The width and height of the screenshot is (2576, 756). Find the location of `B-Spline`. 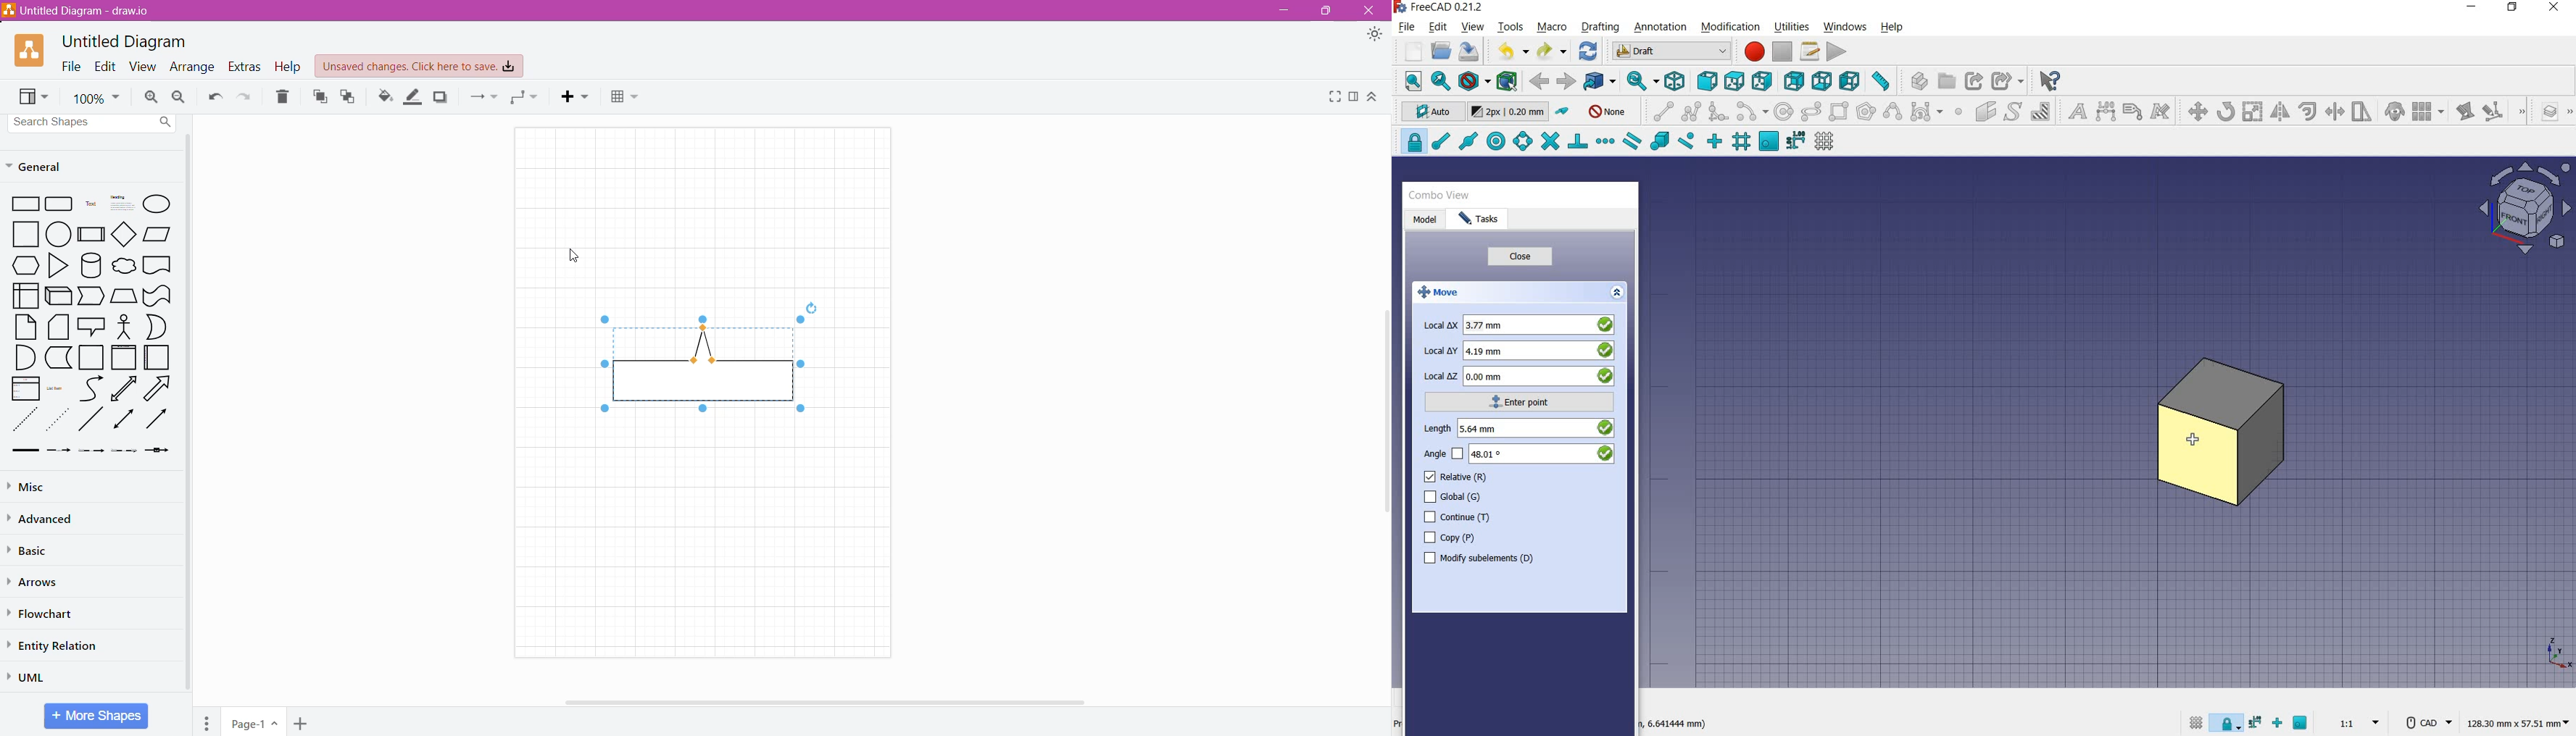

B-Spline is located at coordinates (1892, 113).